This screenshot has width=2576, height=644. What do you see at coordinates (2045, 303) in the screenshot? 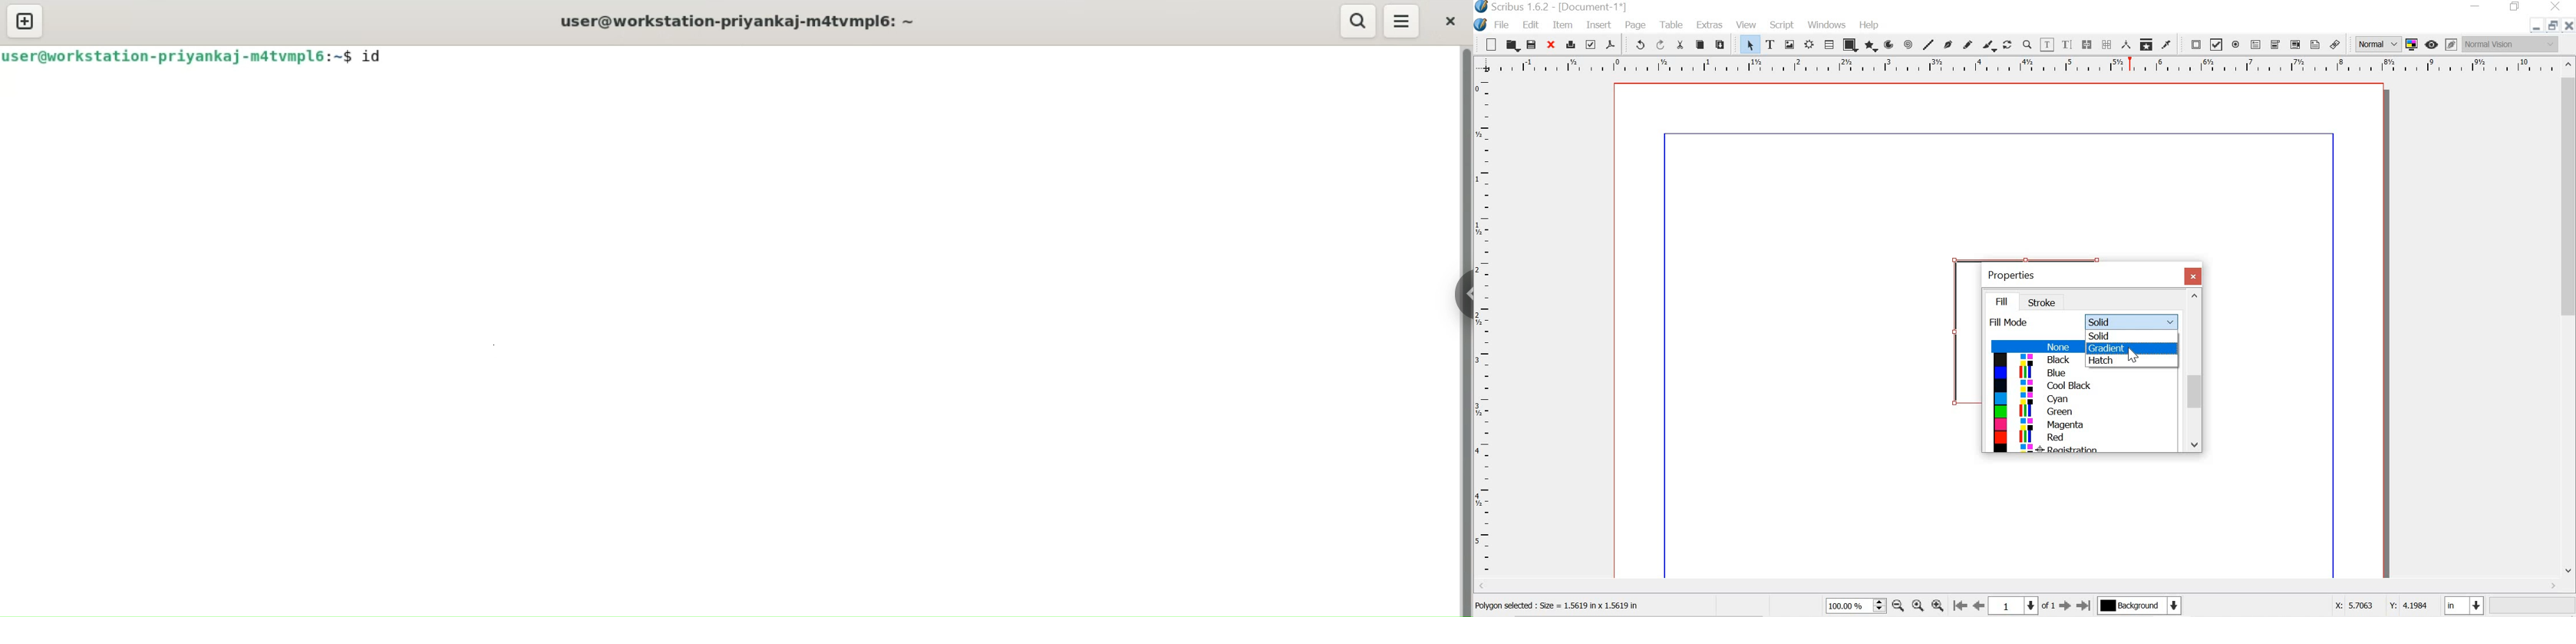
I see `stroke` at bounding box center [2045, 303].